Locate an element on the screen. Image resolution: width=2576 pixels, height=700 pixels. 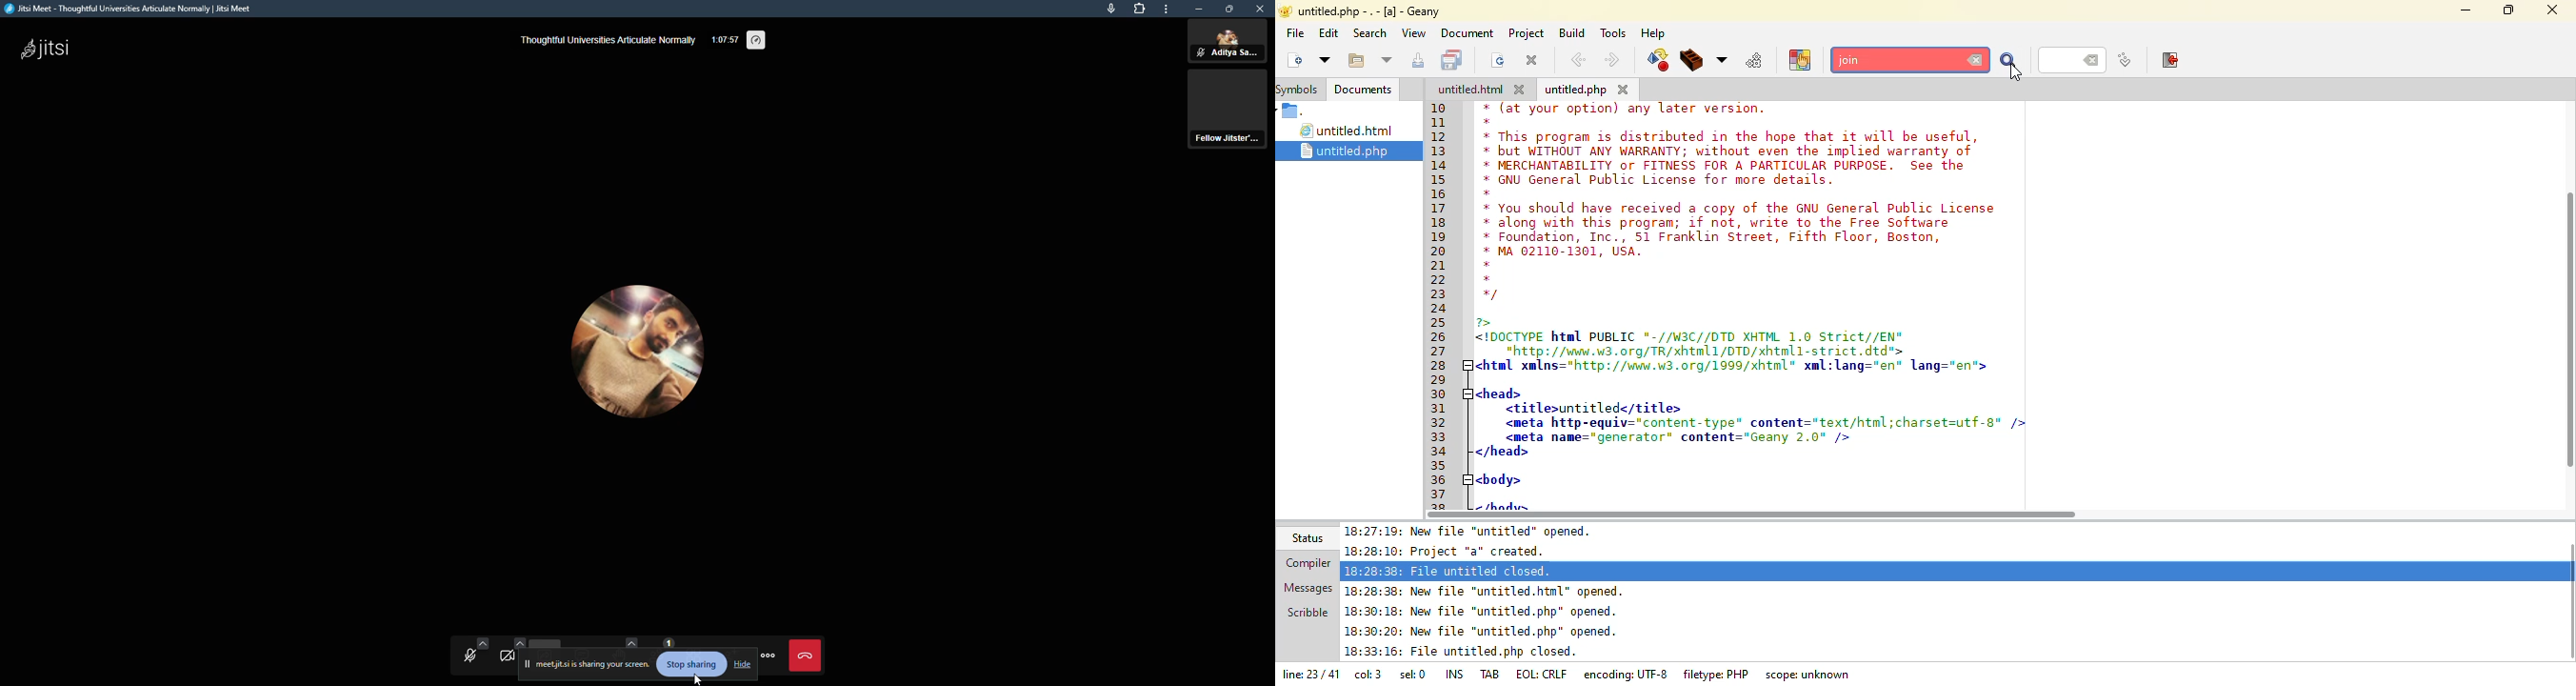
meetjitsi is sharing your screen. is located at coordinates (595, 665).